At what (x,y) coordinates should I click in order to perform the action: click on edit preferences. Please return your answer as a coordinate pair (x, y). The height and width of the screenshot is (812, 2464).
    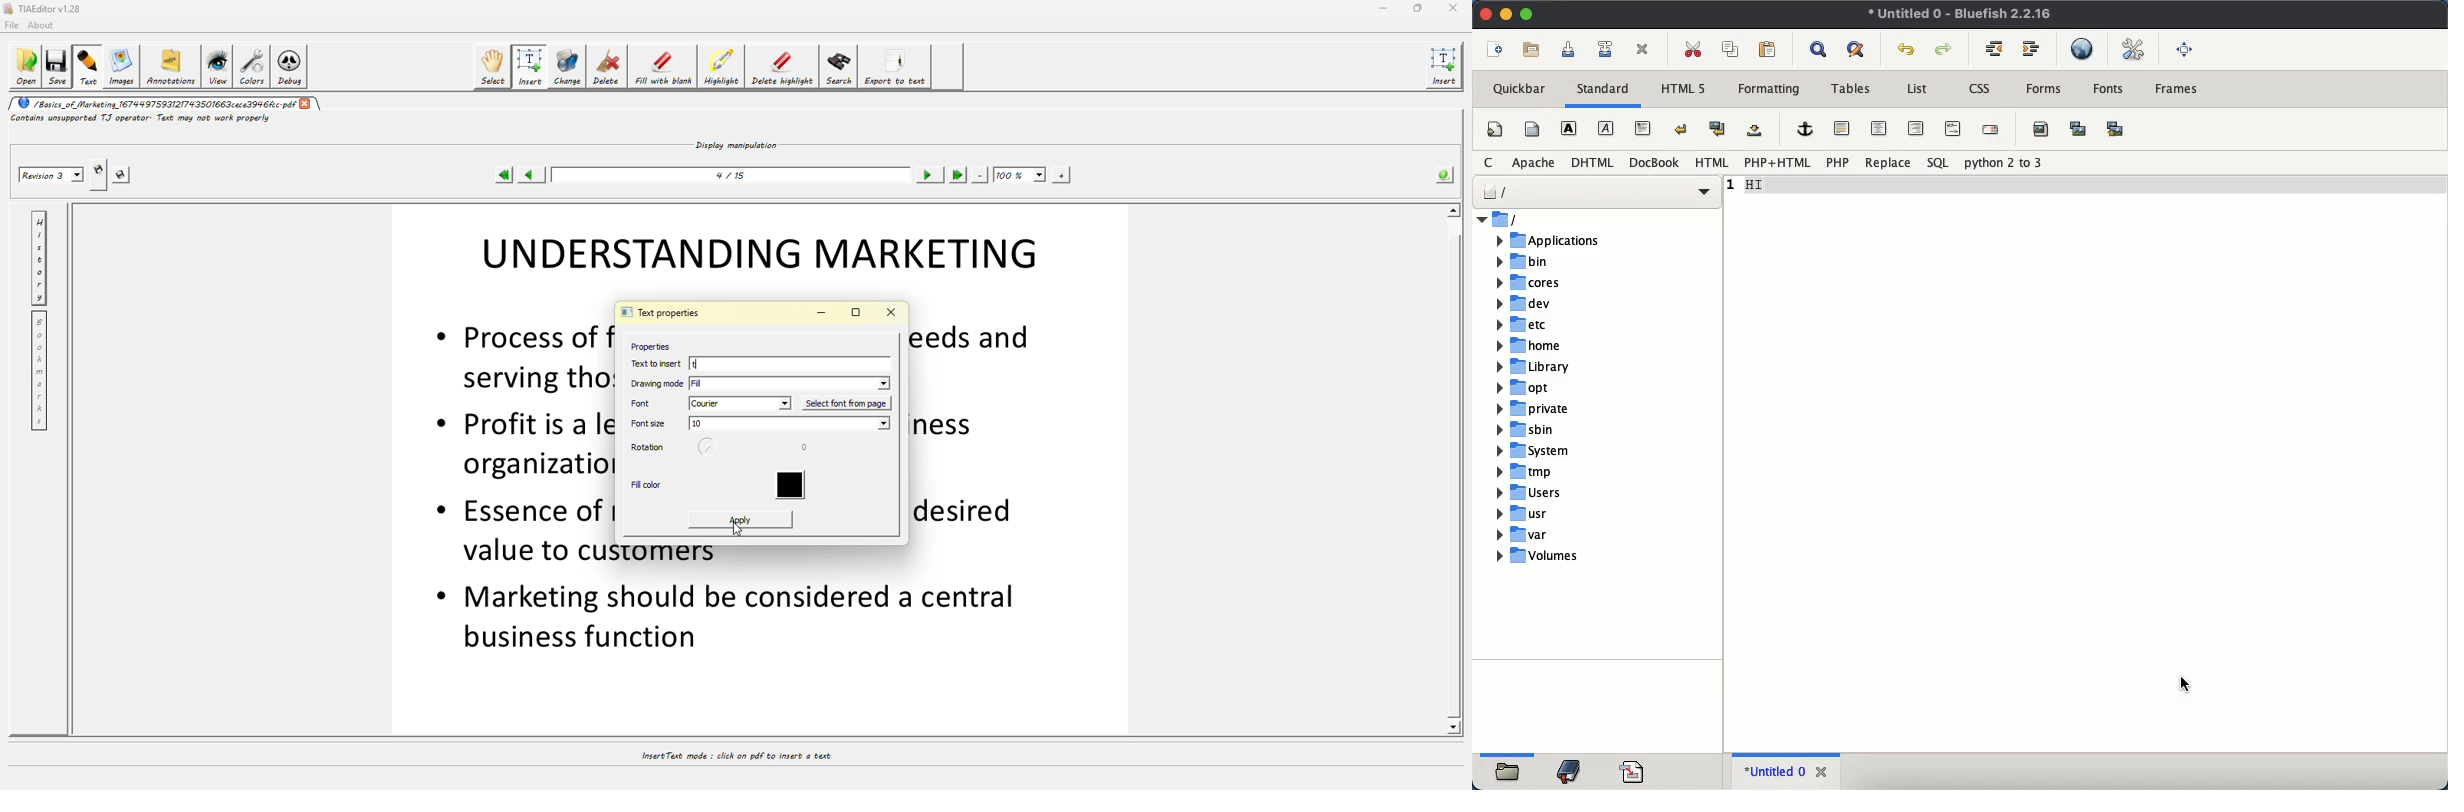
    Looking at the image, I should click on (2129, 49).